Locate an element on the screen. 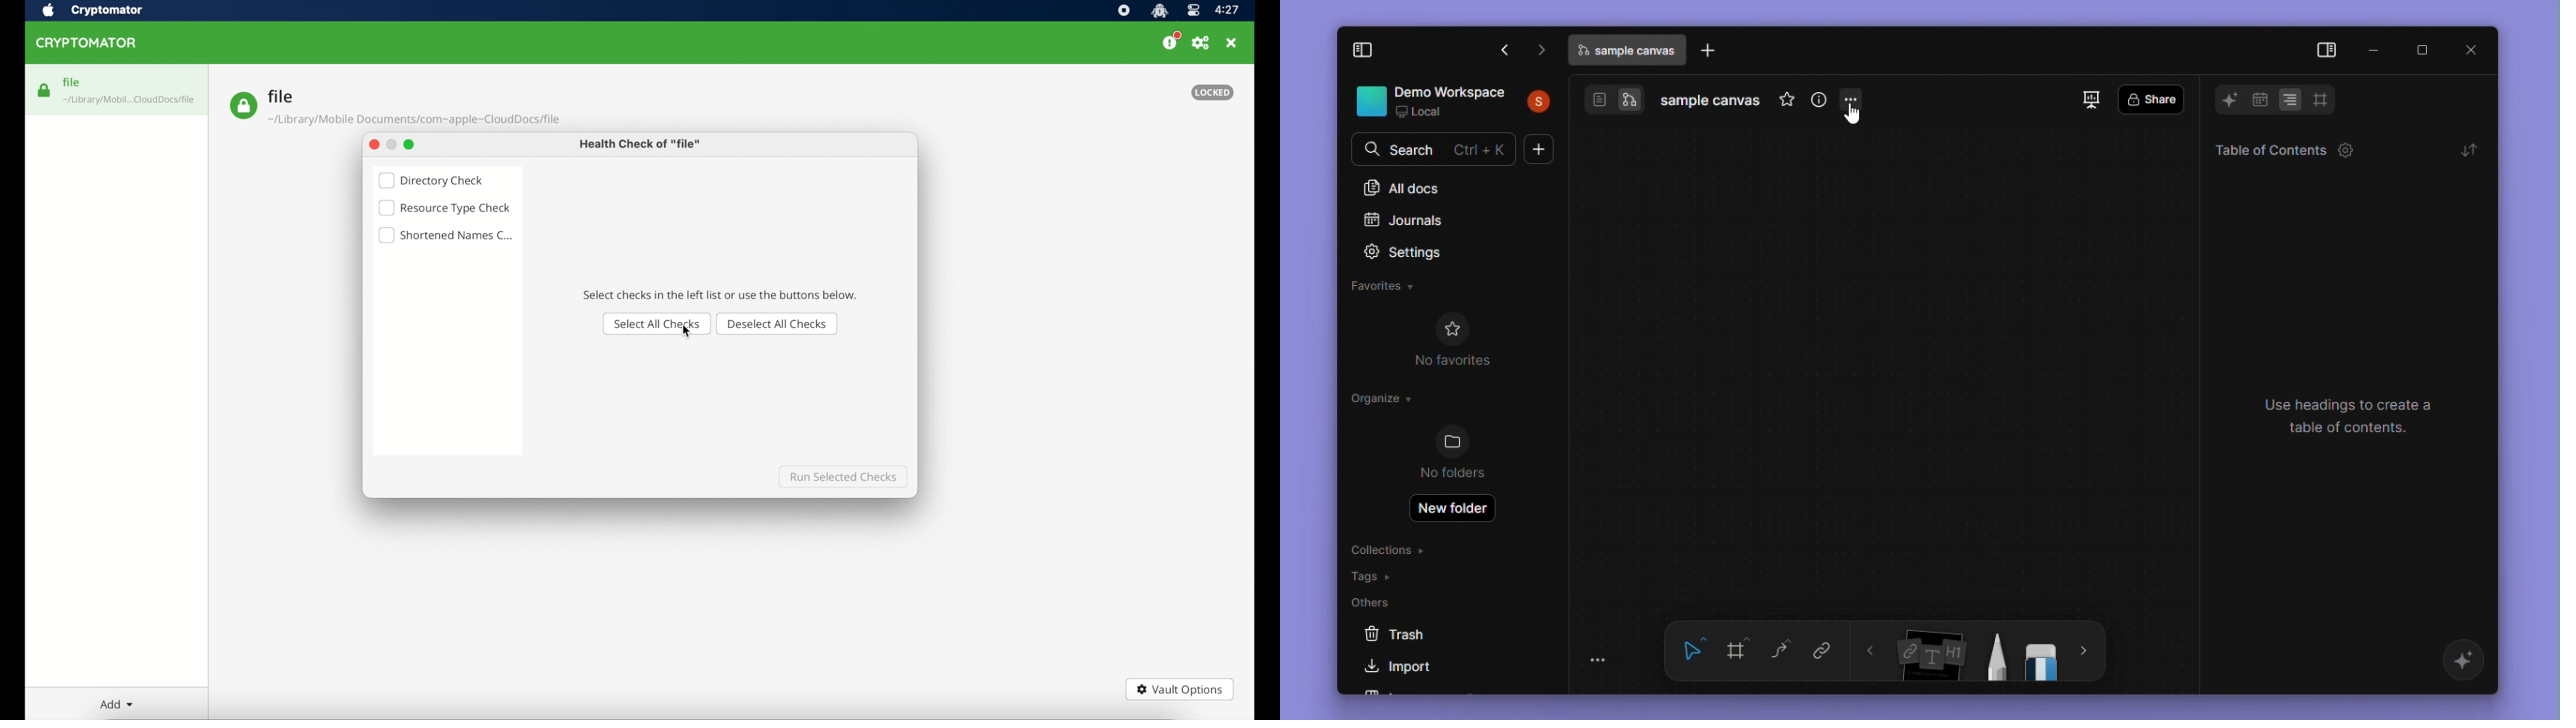 This screenshot has height=728, width=2576. Minimise is located at coordinates (2375, 47).